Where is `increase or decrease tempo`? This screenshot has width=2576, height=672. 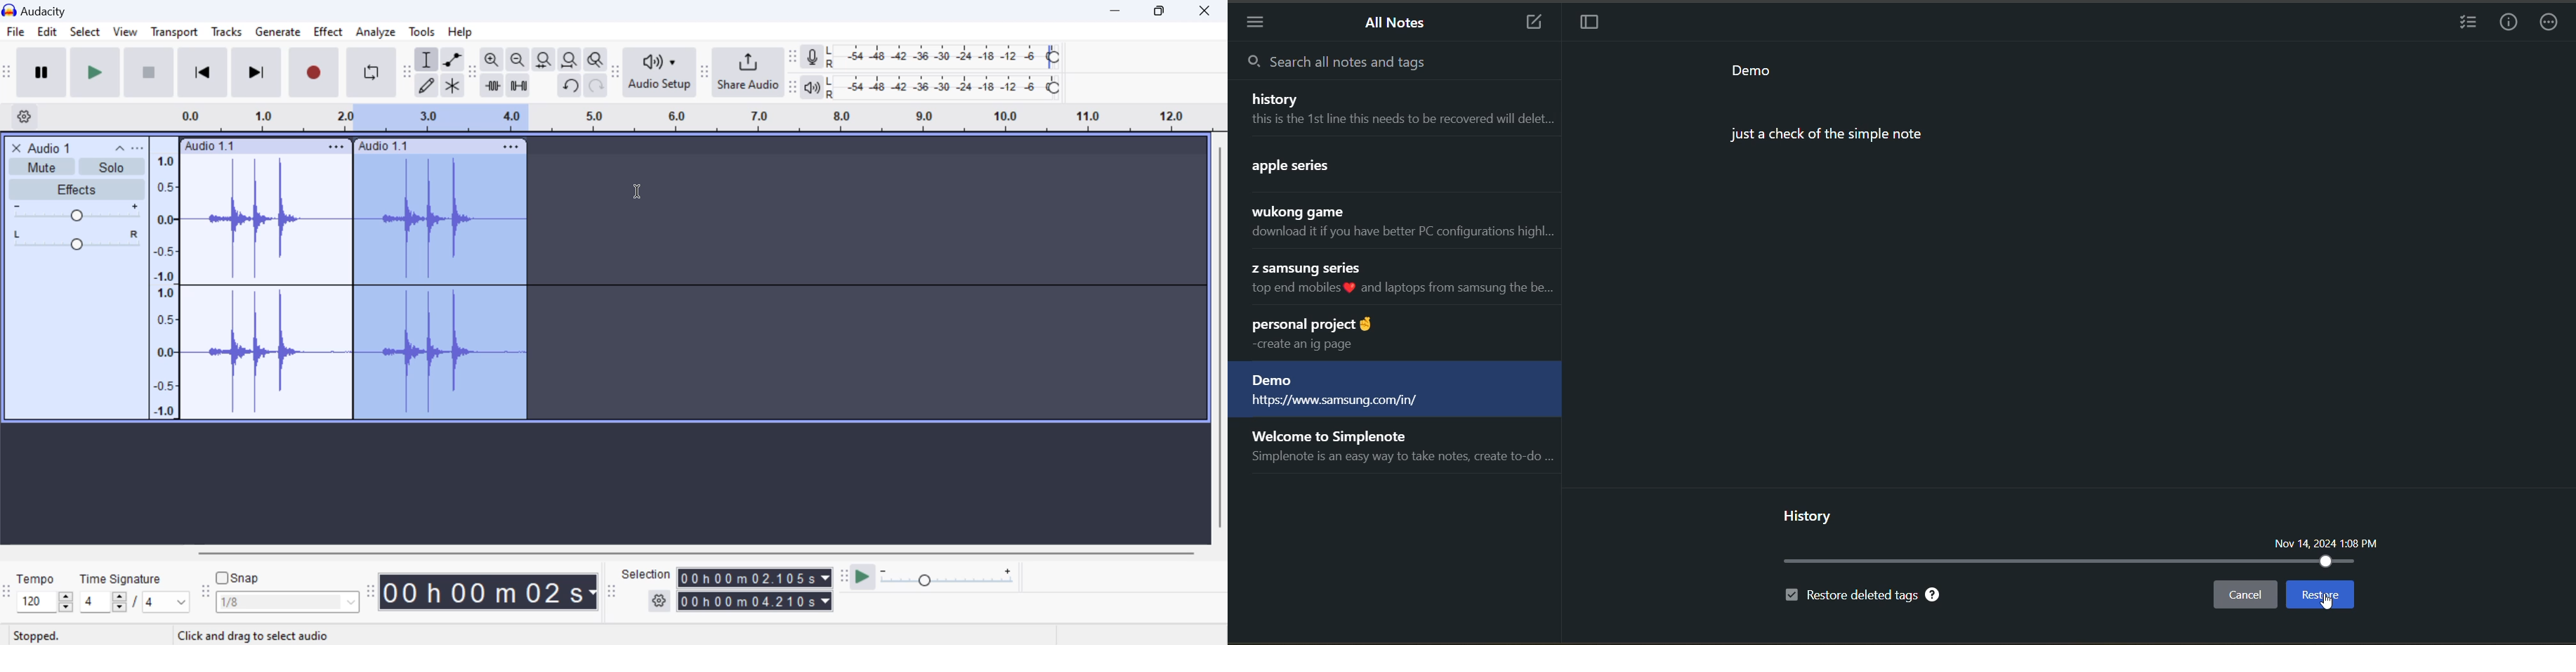 increase or decrease tempo is located at coordinates (44, 601).